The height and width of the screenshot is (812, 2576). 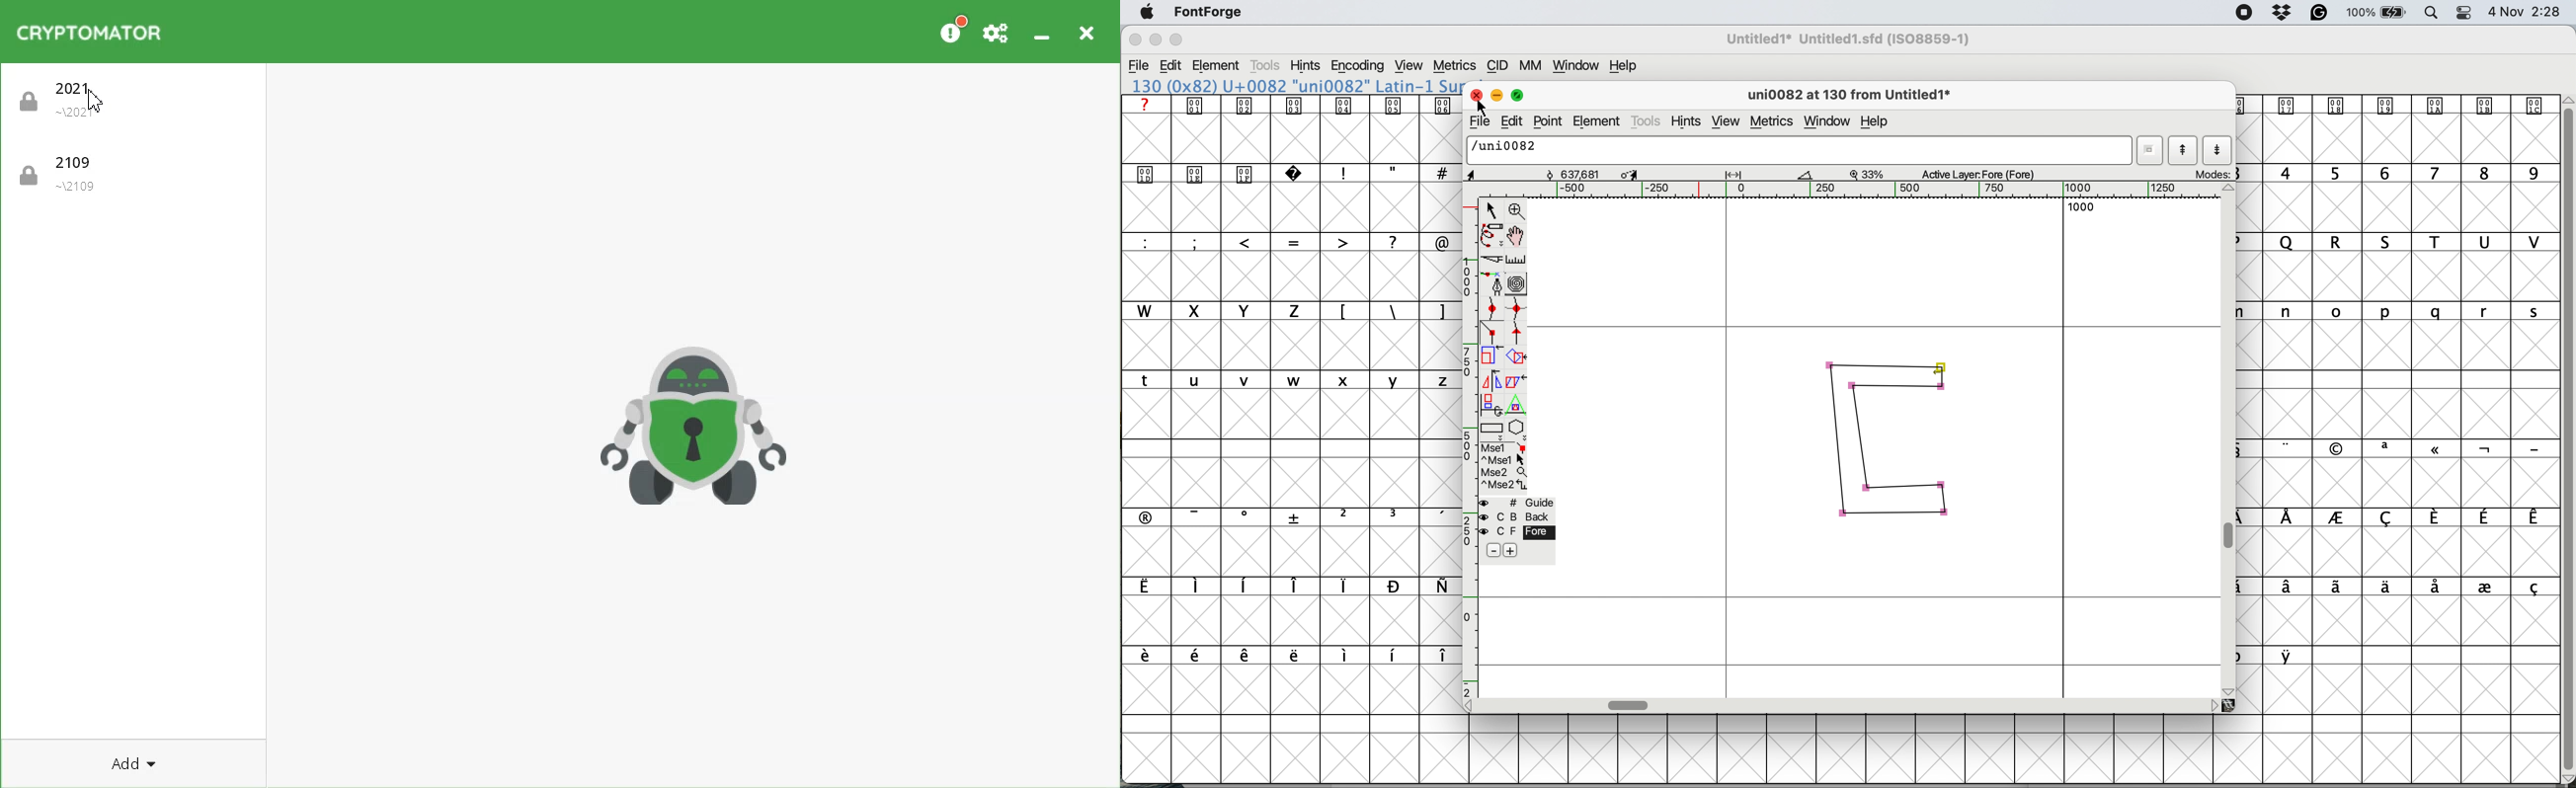 What do you see at coordinates (2430, 14) in the screenshot?
I see `spotlight search` at bounding box center [2430, 14].